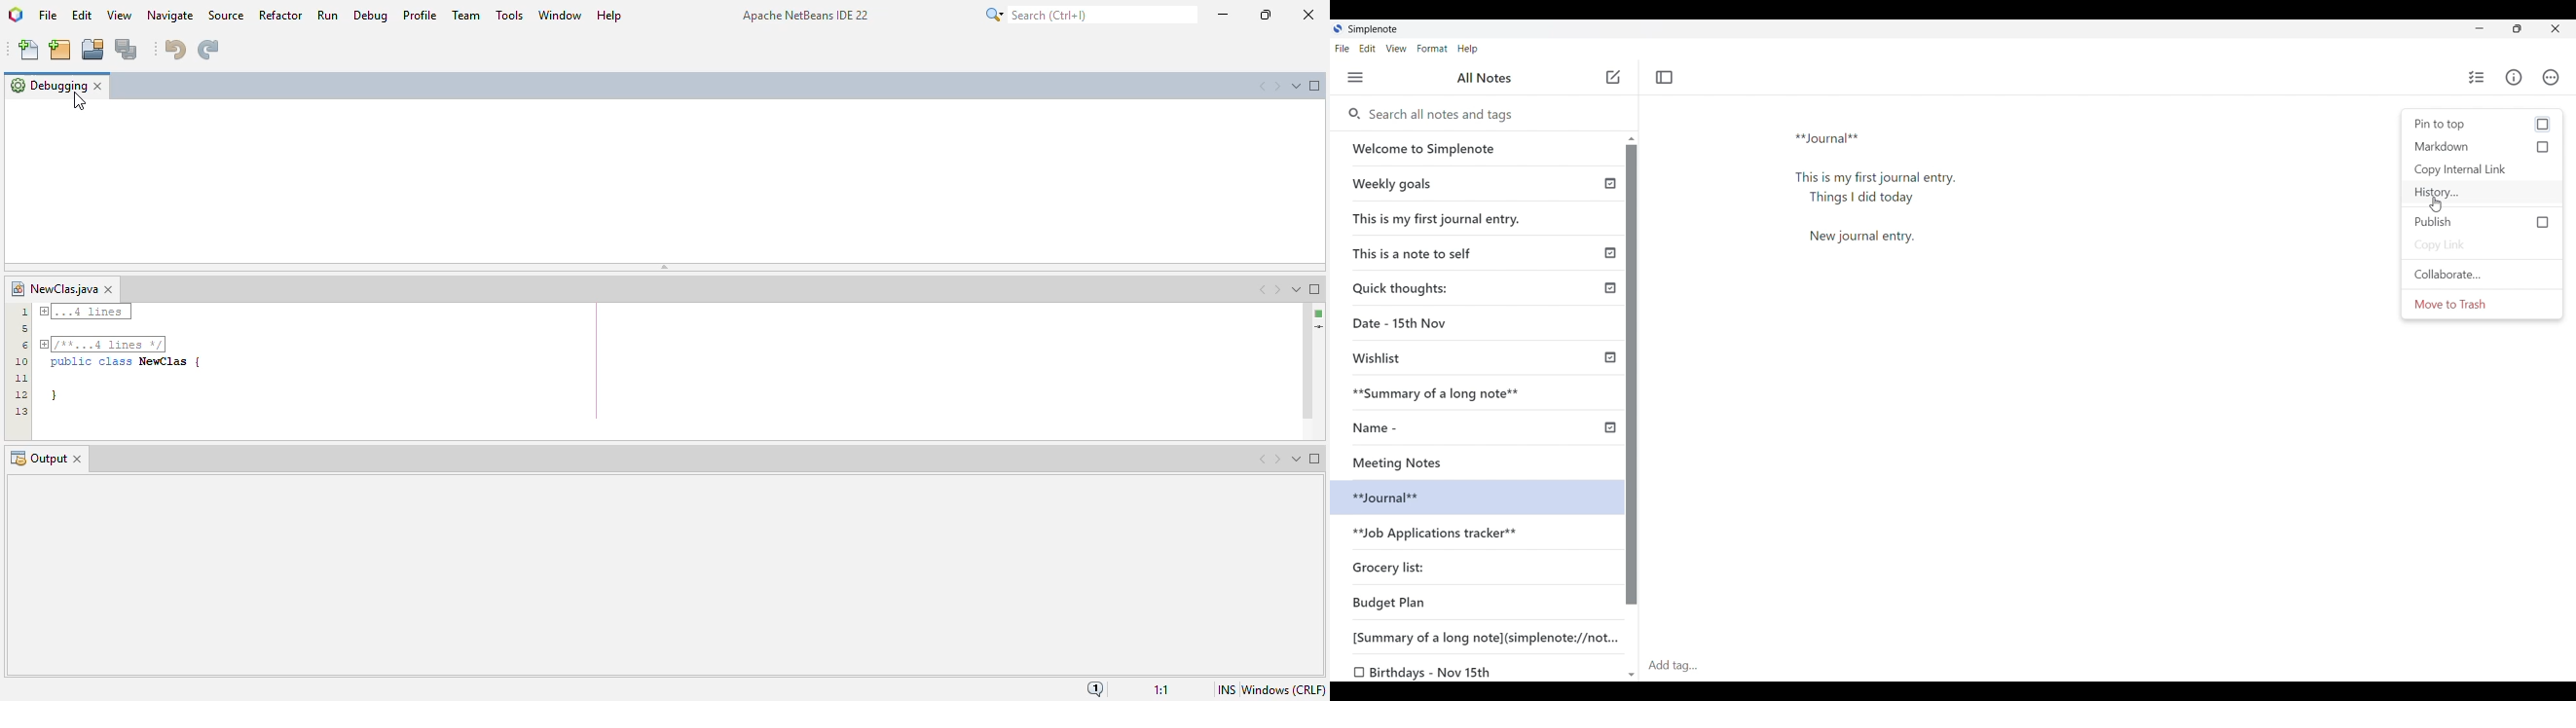 This screenshot has width=2576, height=728. What do you see at coordinates (2481, 170) in the screenshot?
I see `Copy internal link` at bounding box center [2481, 170].